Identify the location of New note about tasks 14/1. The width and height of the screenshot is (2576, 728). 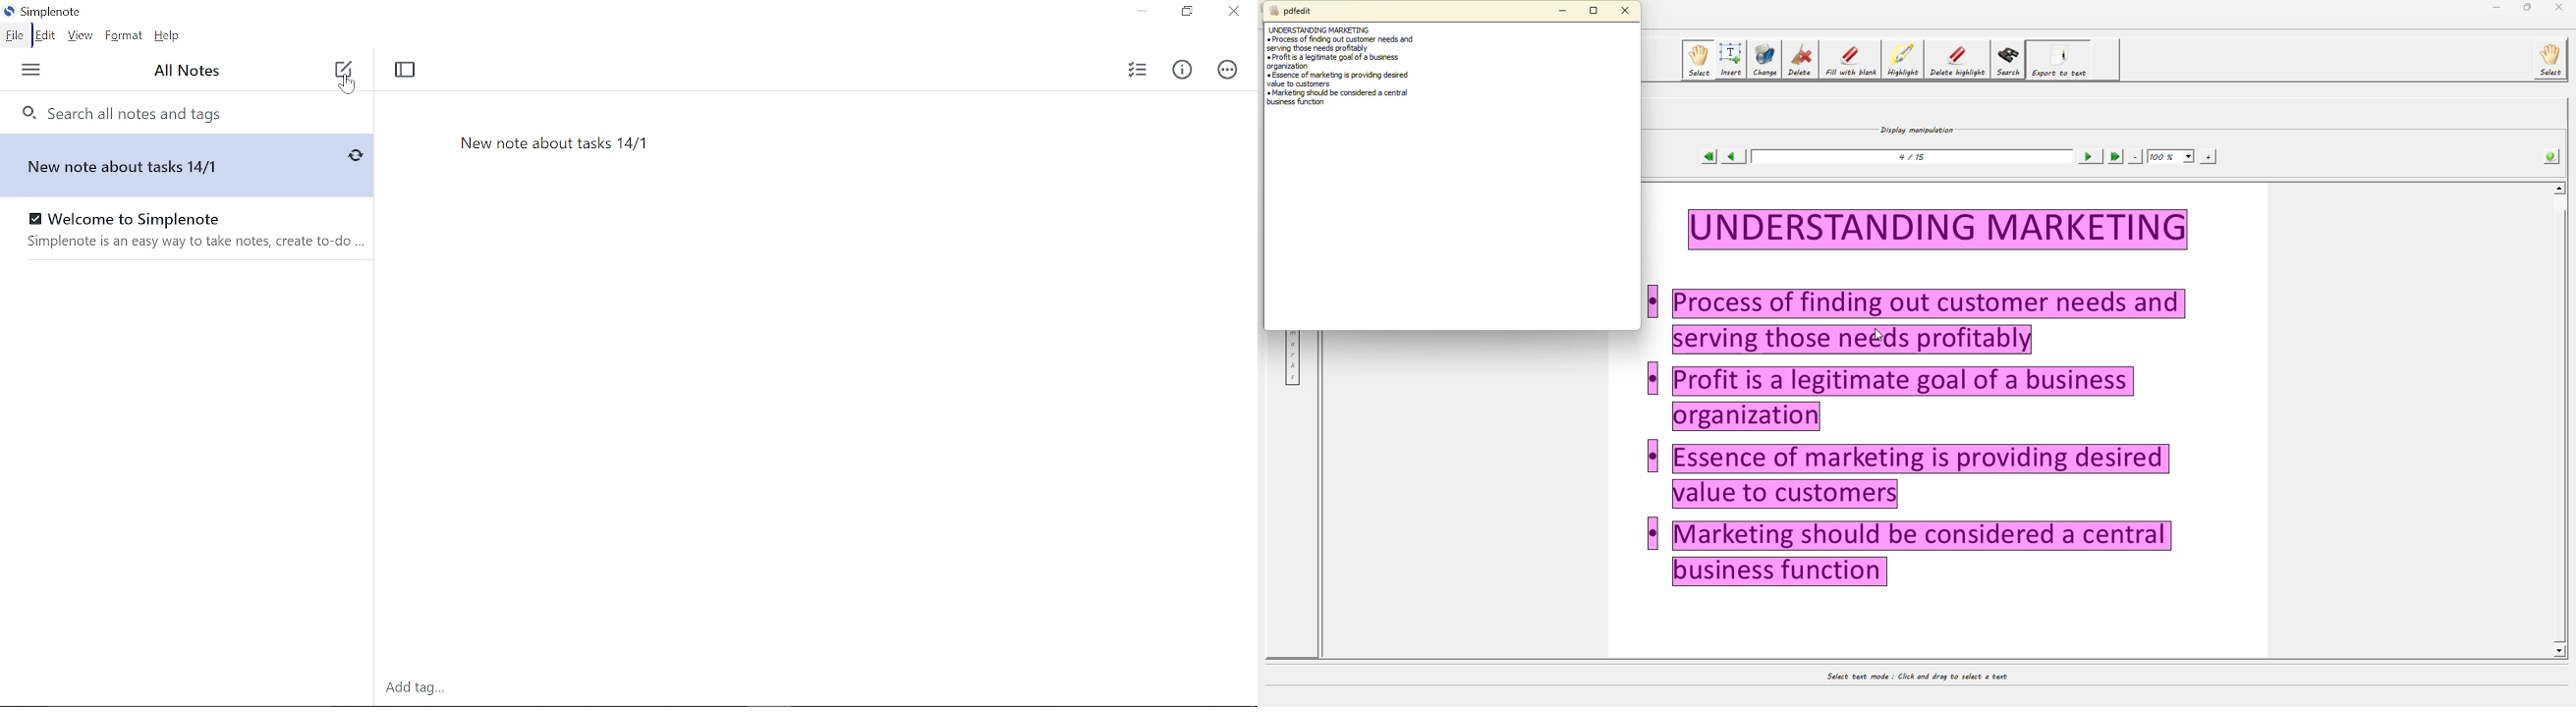
(796, 174).